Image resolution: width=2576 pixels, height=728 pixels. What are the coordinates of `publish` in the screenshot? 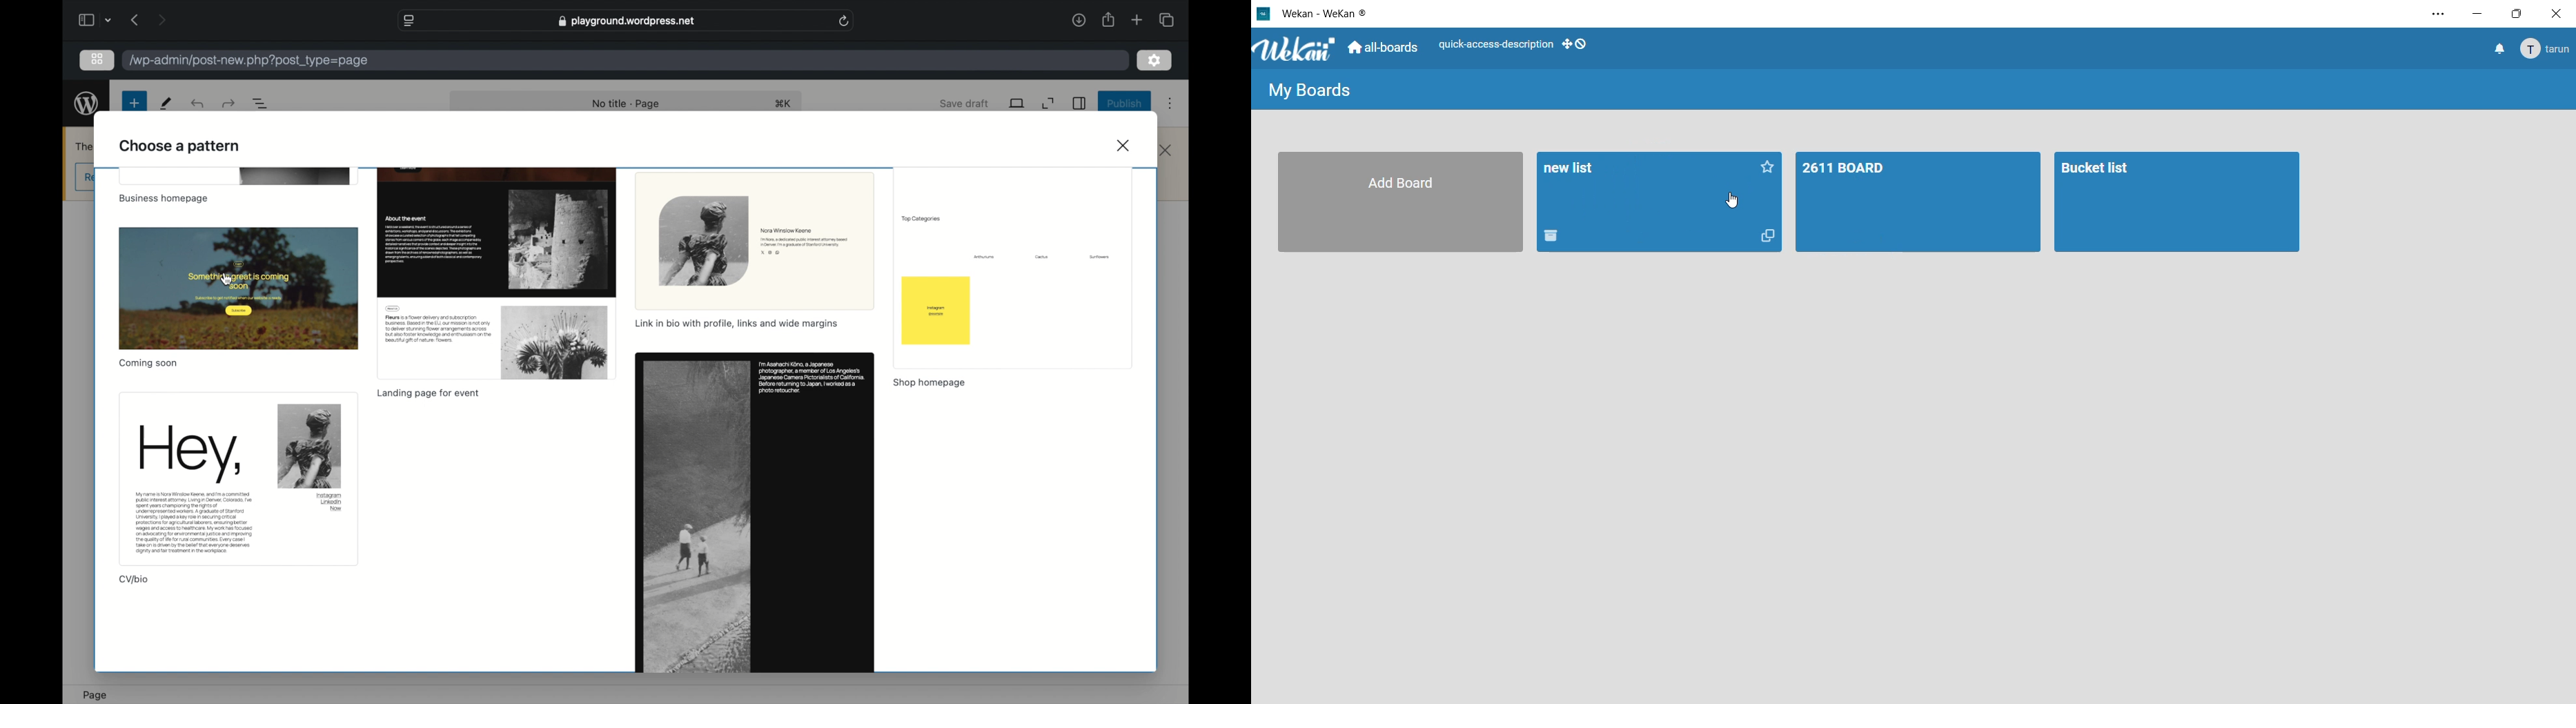 It's located at (1124, 104).